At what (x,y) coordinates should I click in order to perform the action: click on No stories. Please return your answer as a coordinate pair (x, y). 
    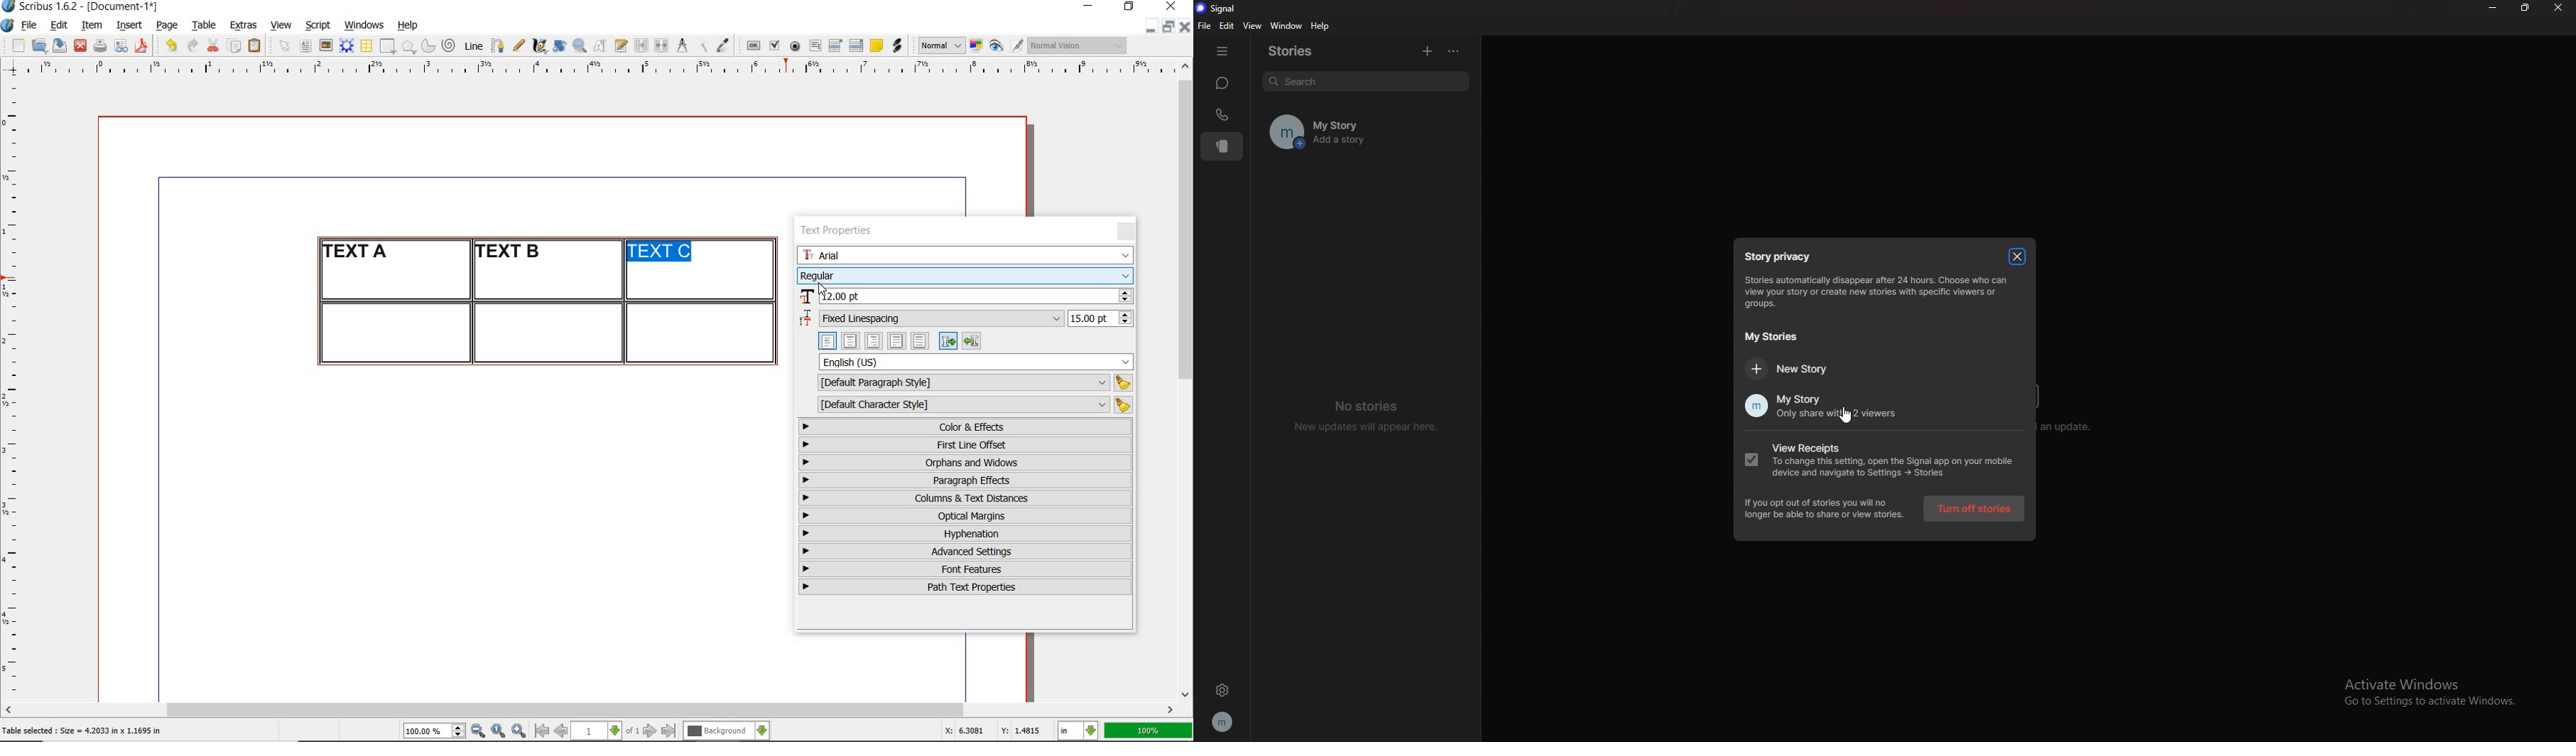
    Looking at the image, I should click on (1372, 405).